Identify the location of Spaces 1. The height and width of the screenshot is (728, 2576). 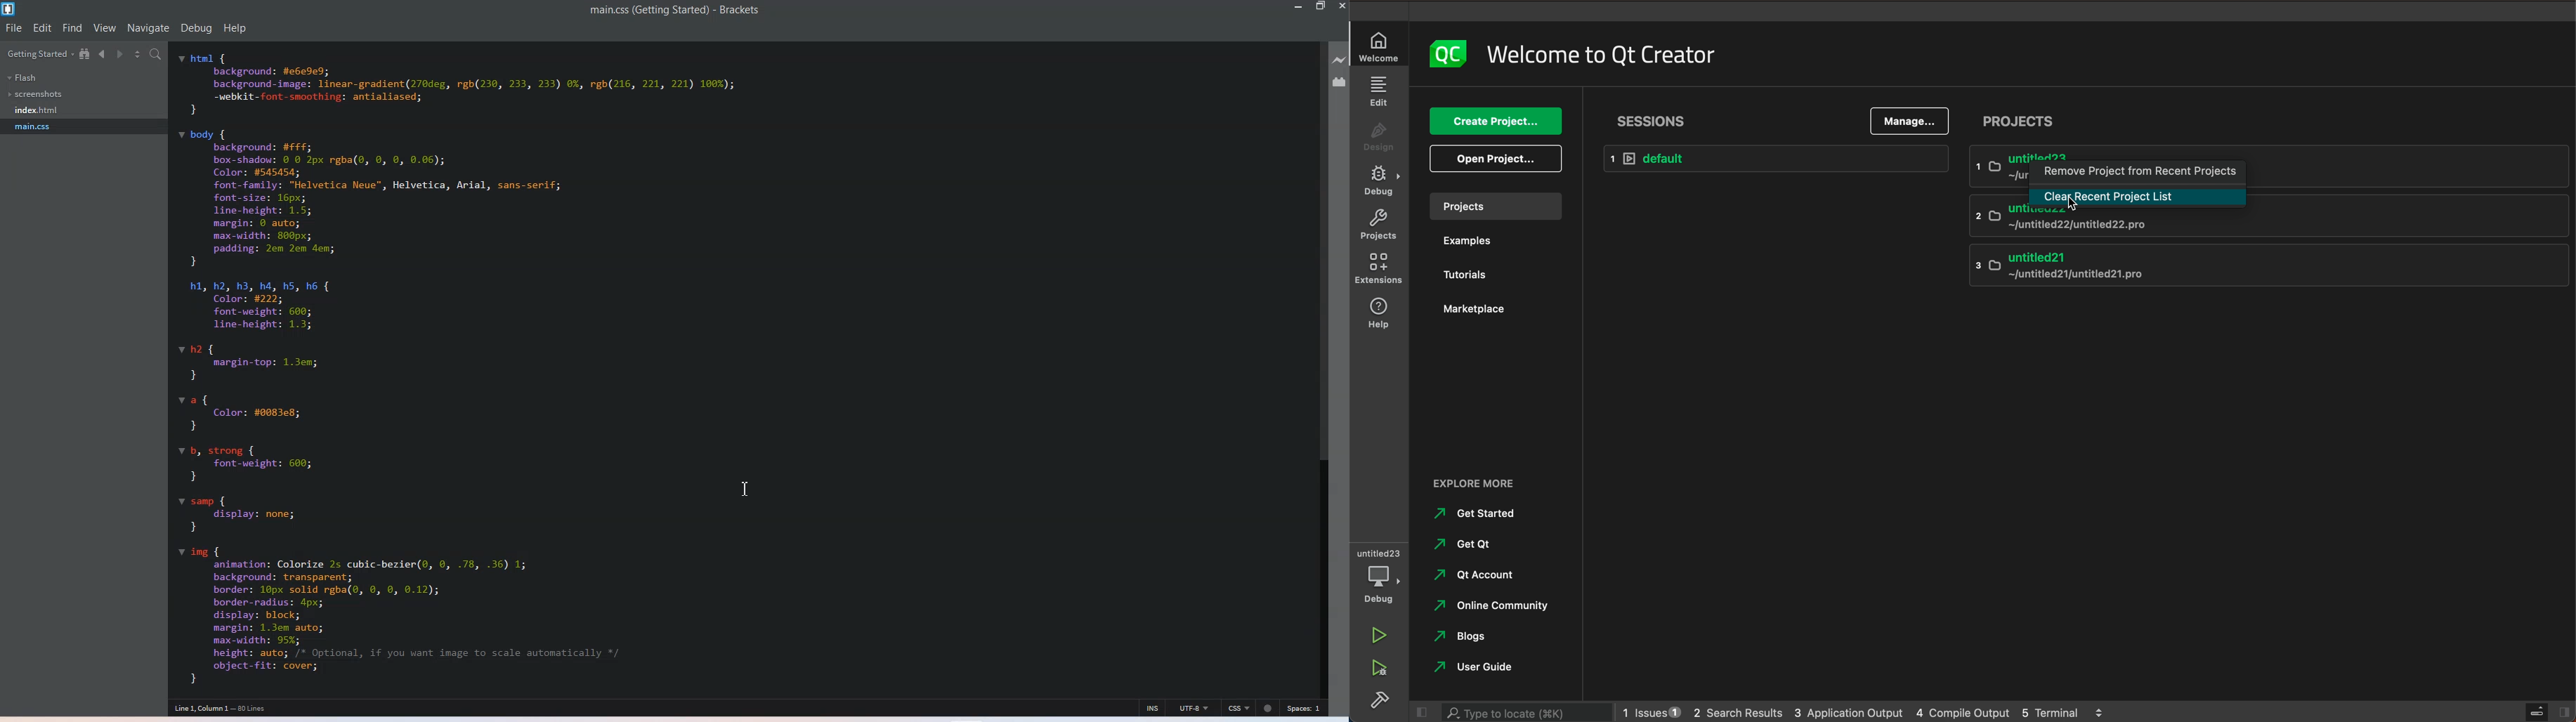
(1302, 709).